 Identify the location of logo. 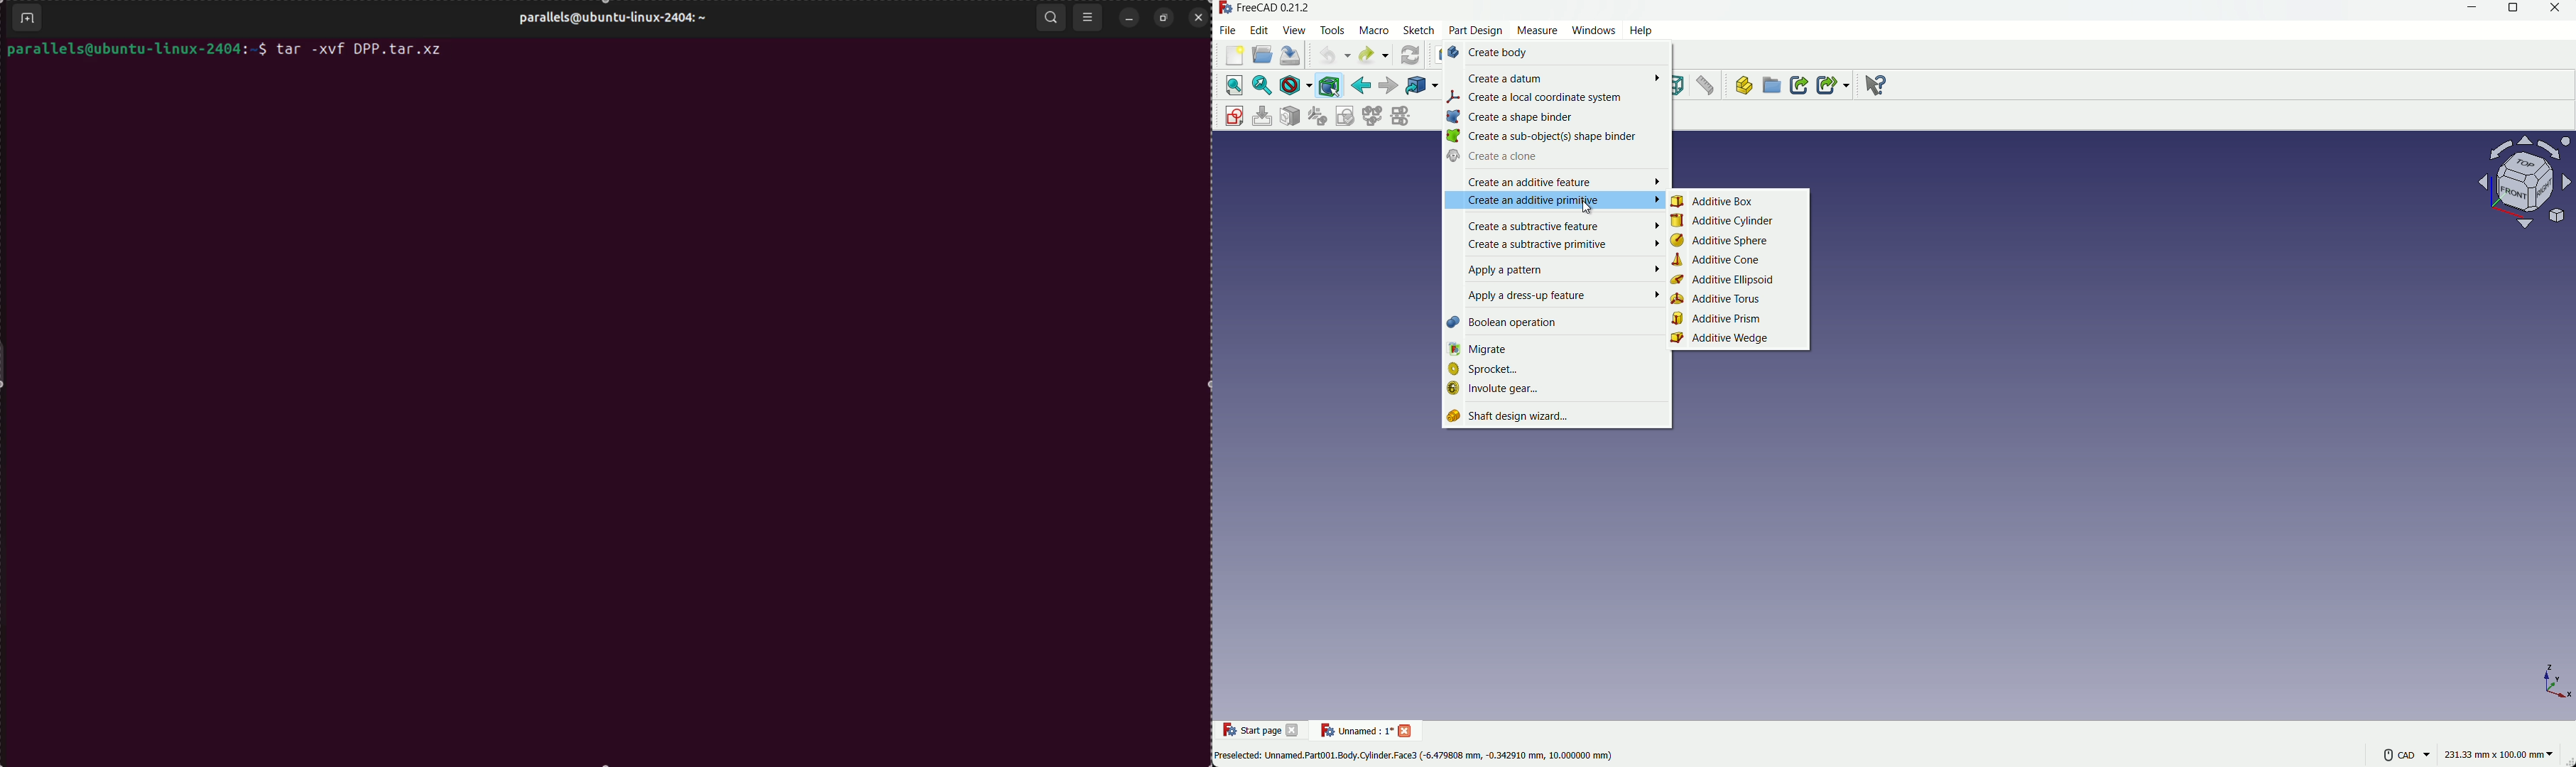
(1229, 728).